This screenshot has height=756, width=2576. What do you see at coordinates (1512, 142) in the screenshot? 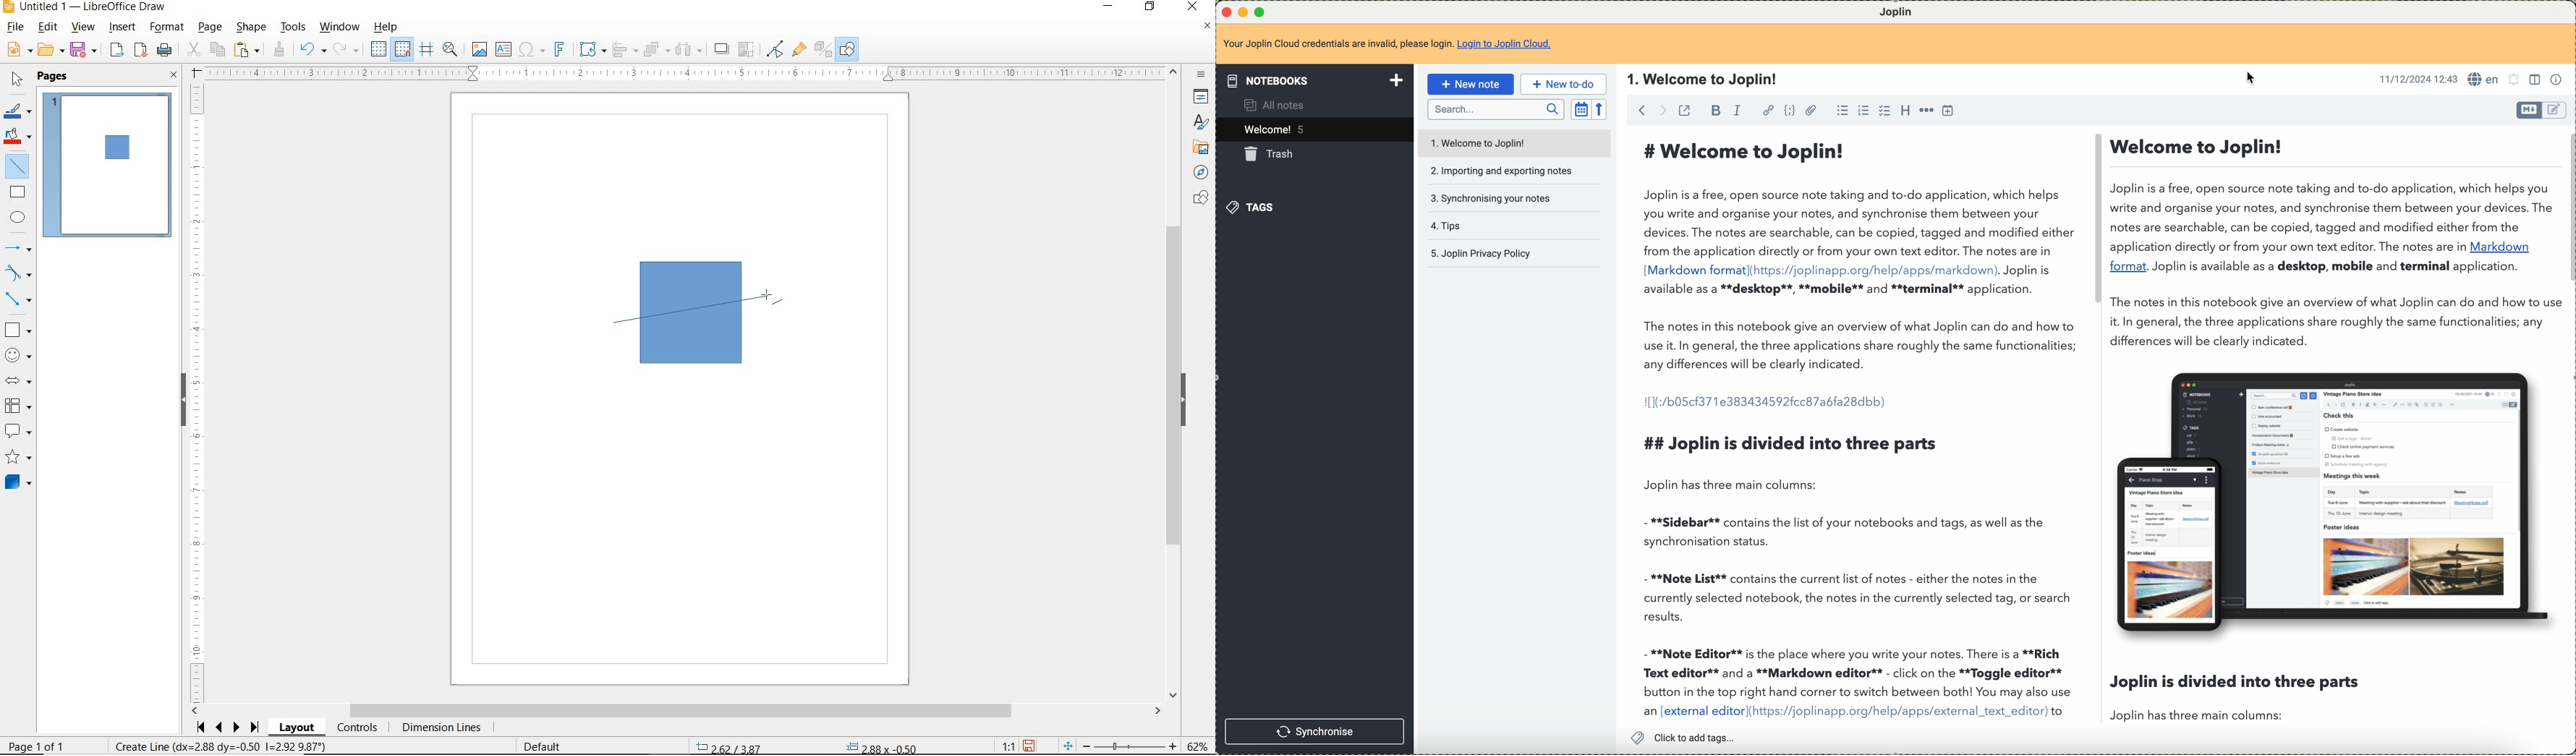
I see `welcome to Joplin note` at bounding box center [1512, 142].